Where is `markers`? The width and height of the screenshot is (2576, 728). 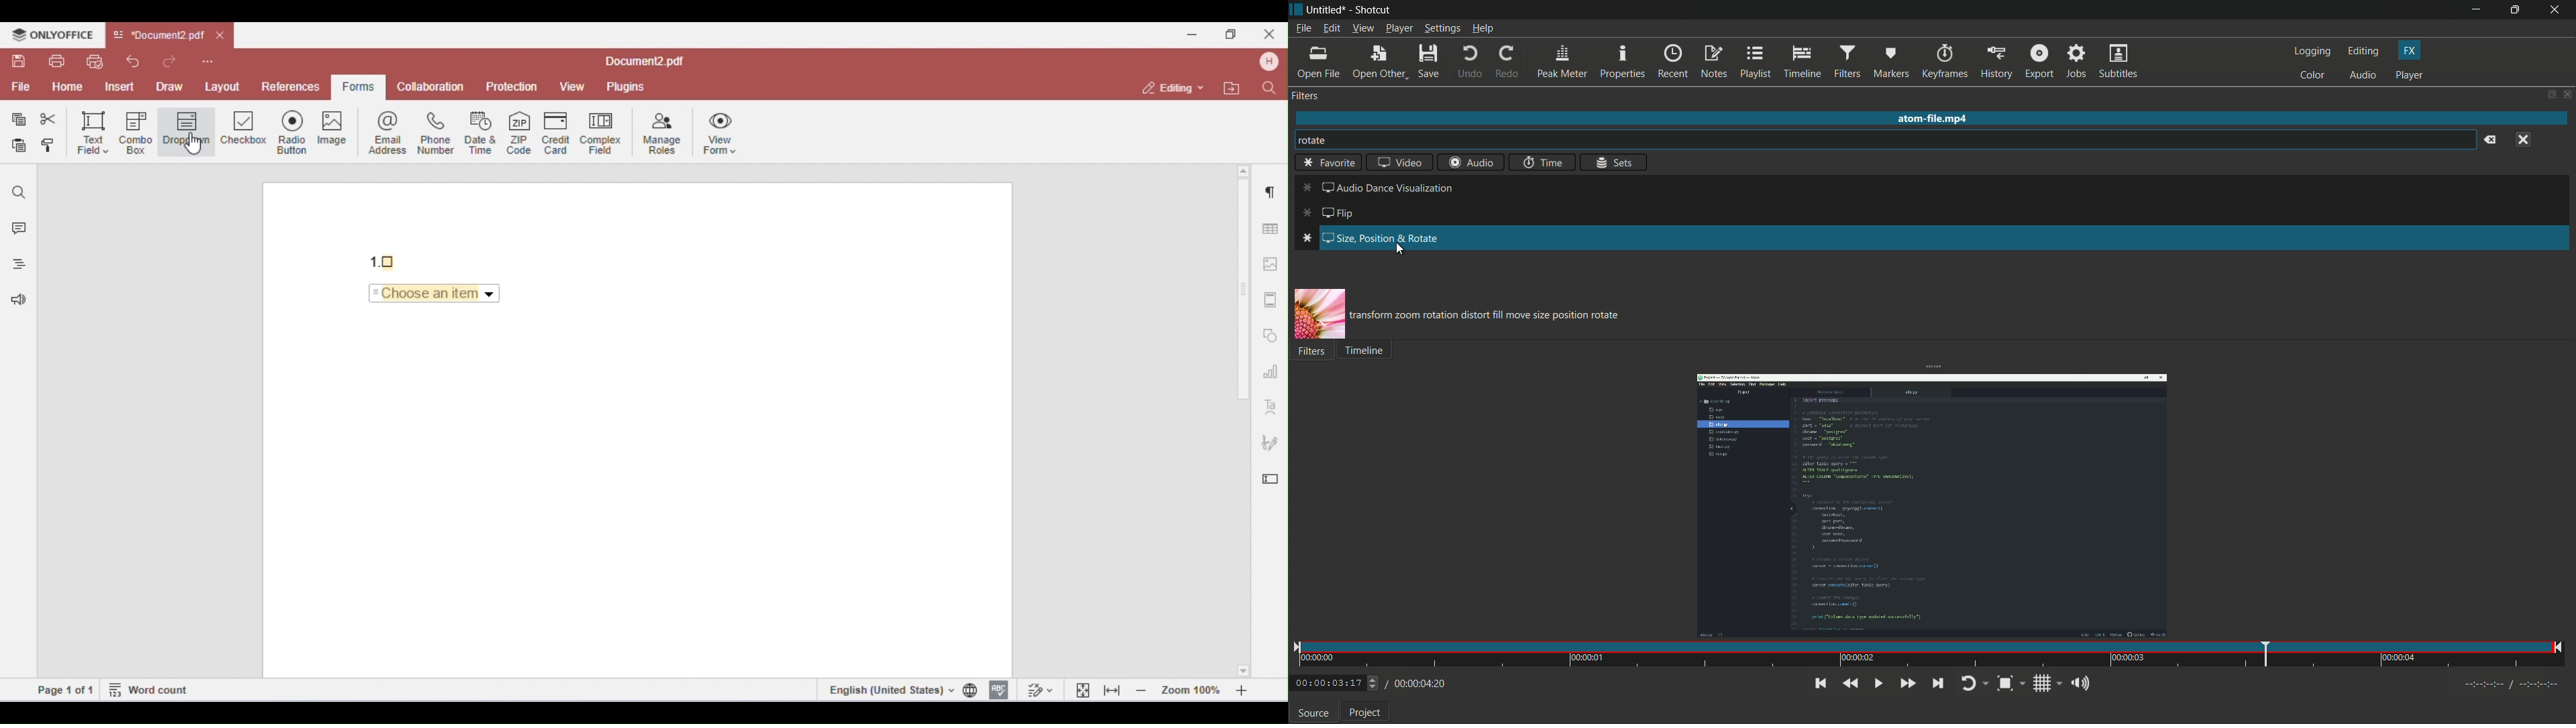 markers is located at coordinates (1889, 64).